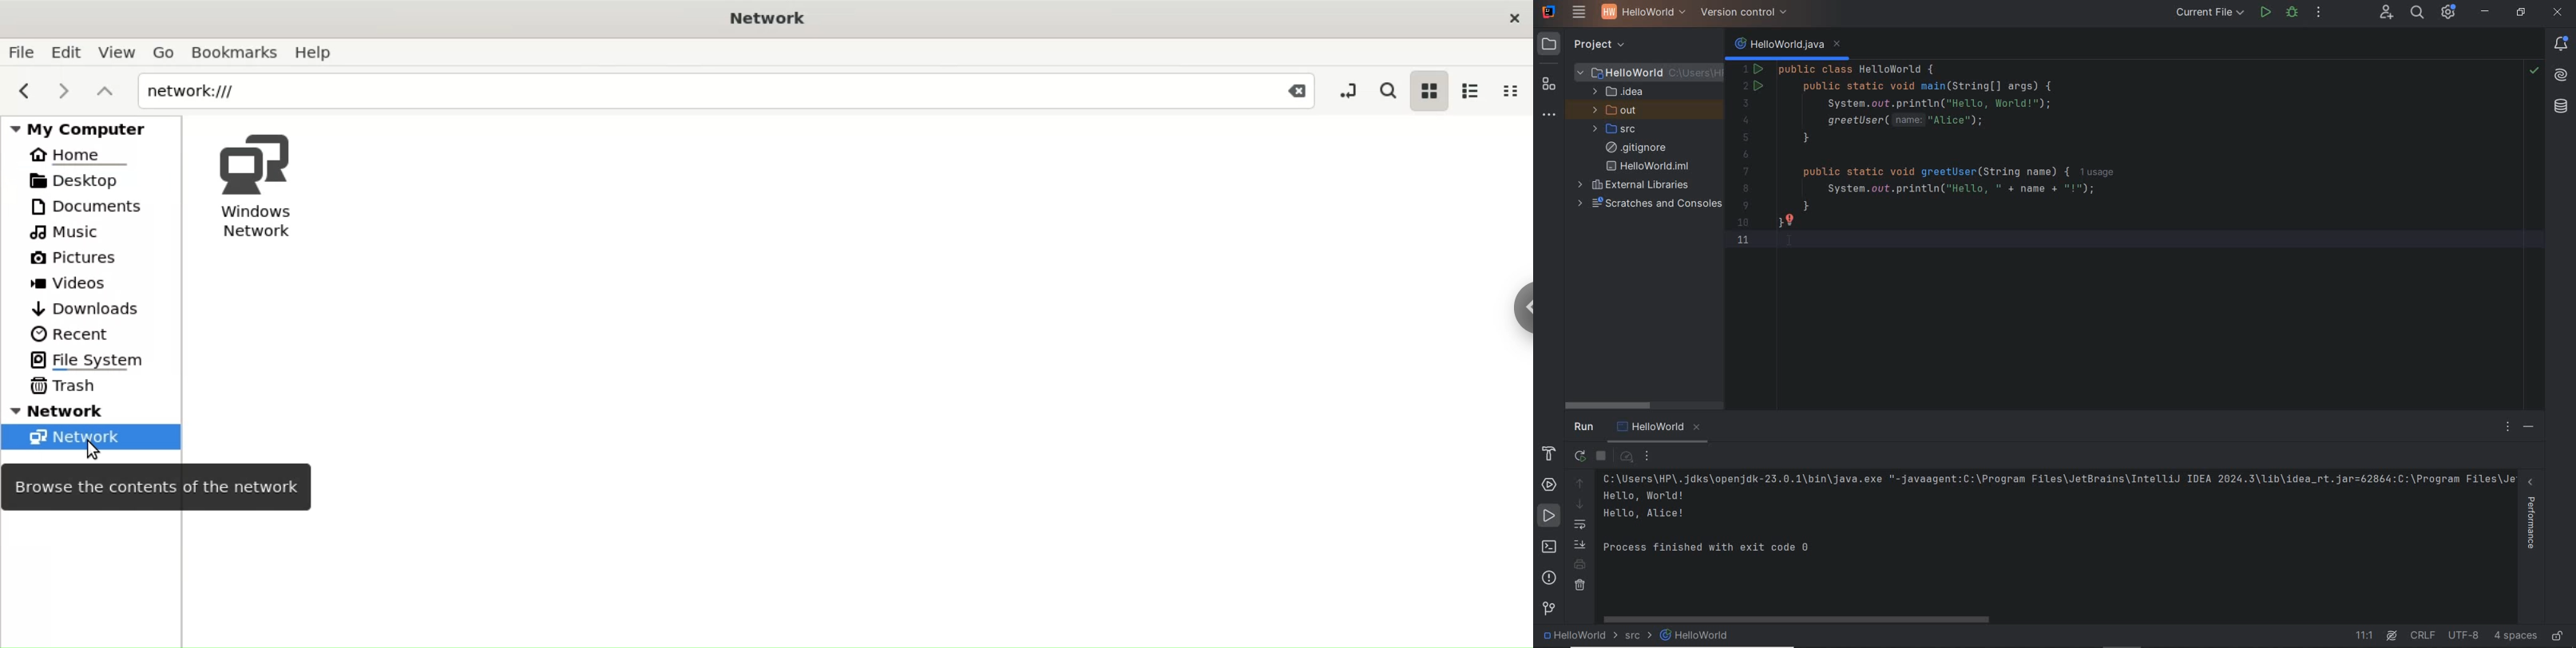  What do you see at coordinates (1580, 637) in the screenshot?
I see `HelloWorld` at bounding box center [1580, 637].